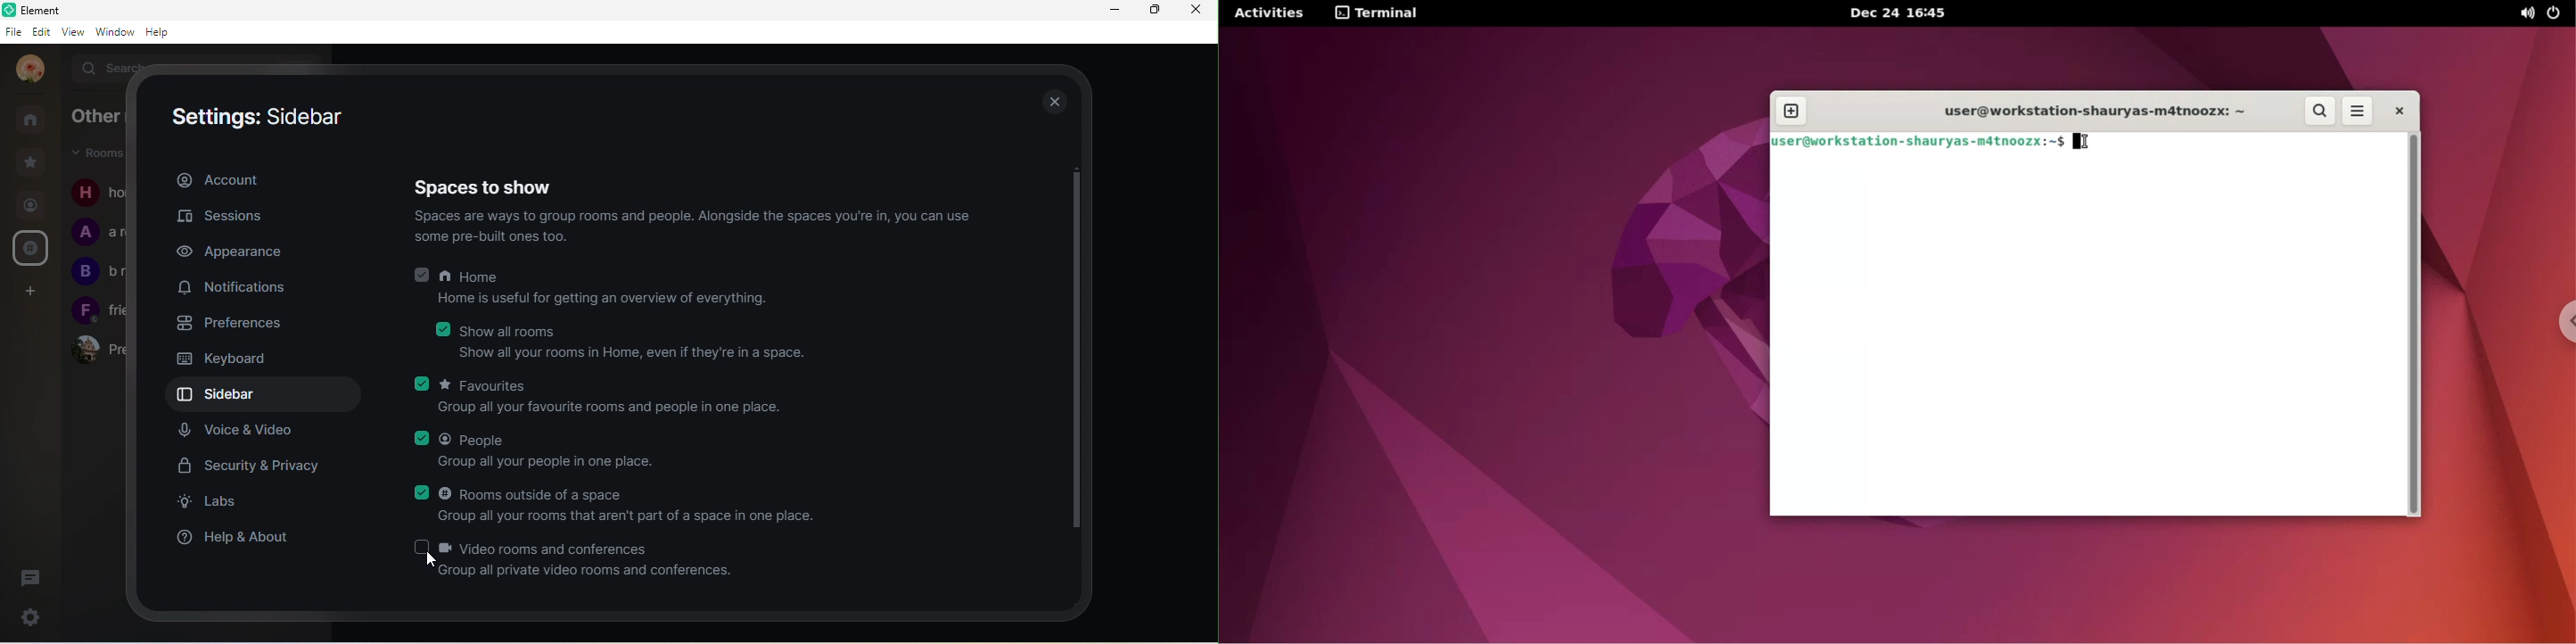 The image size is (2576, 644). Describe the element at coordinates (256, 467) in the screenshot. I see `security and privacy` at that location.